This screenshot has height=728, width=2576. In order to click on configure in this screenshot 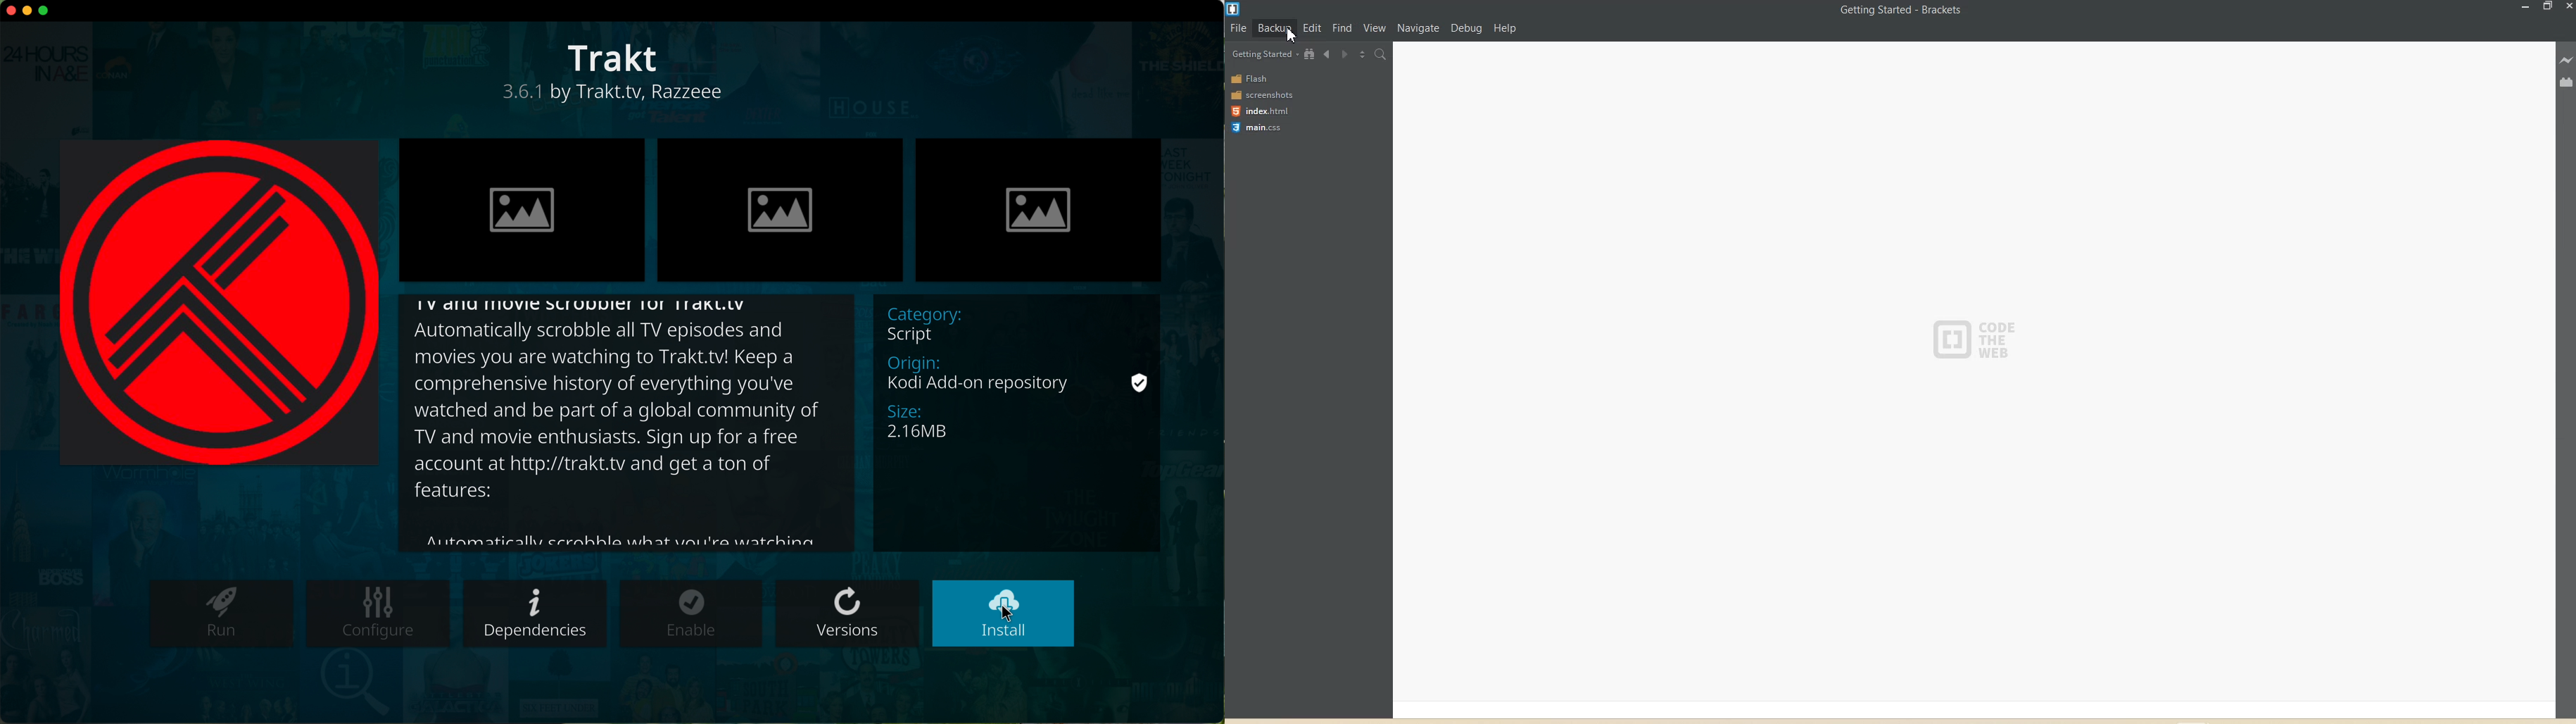, I will do `click(379, 614)`.